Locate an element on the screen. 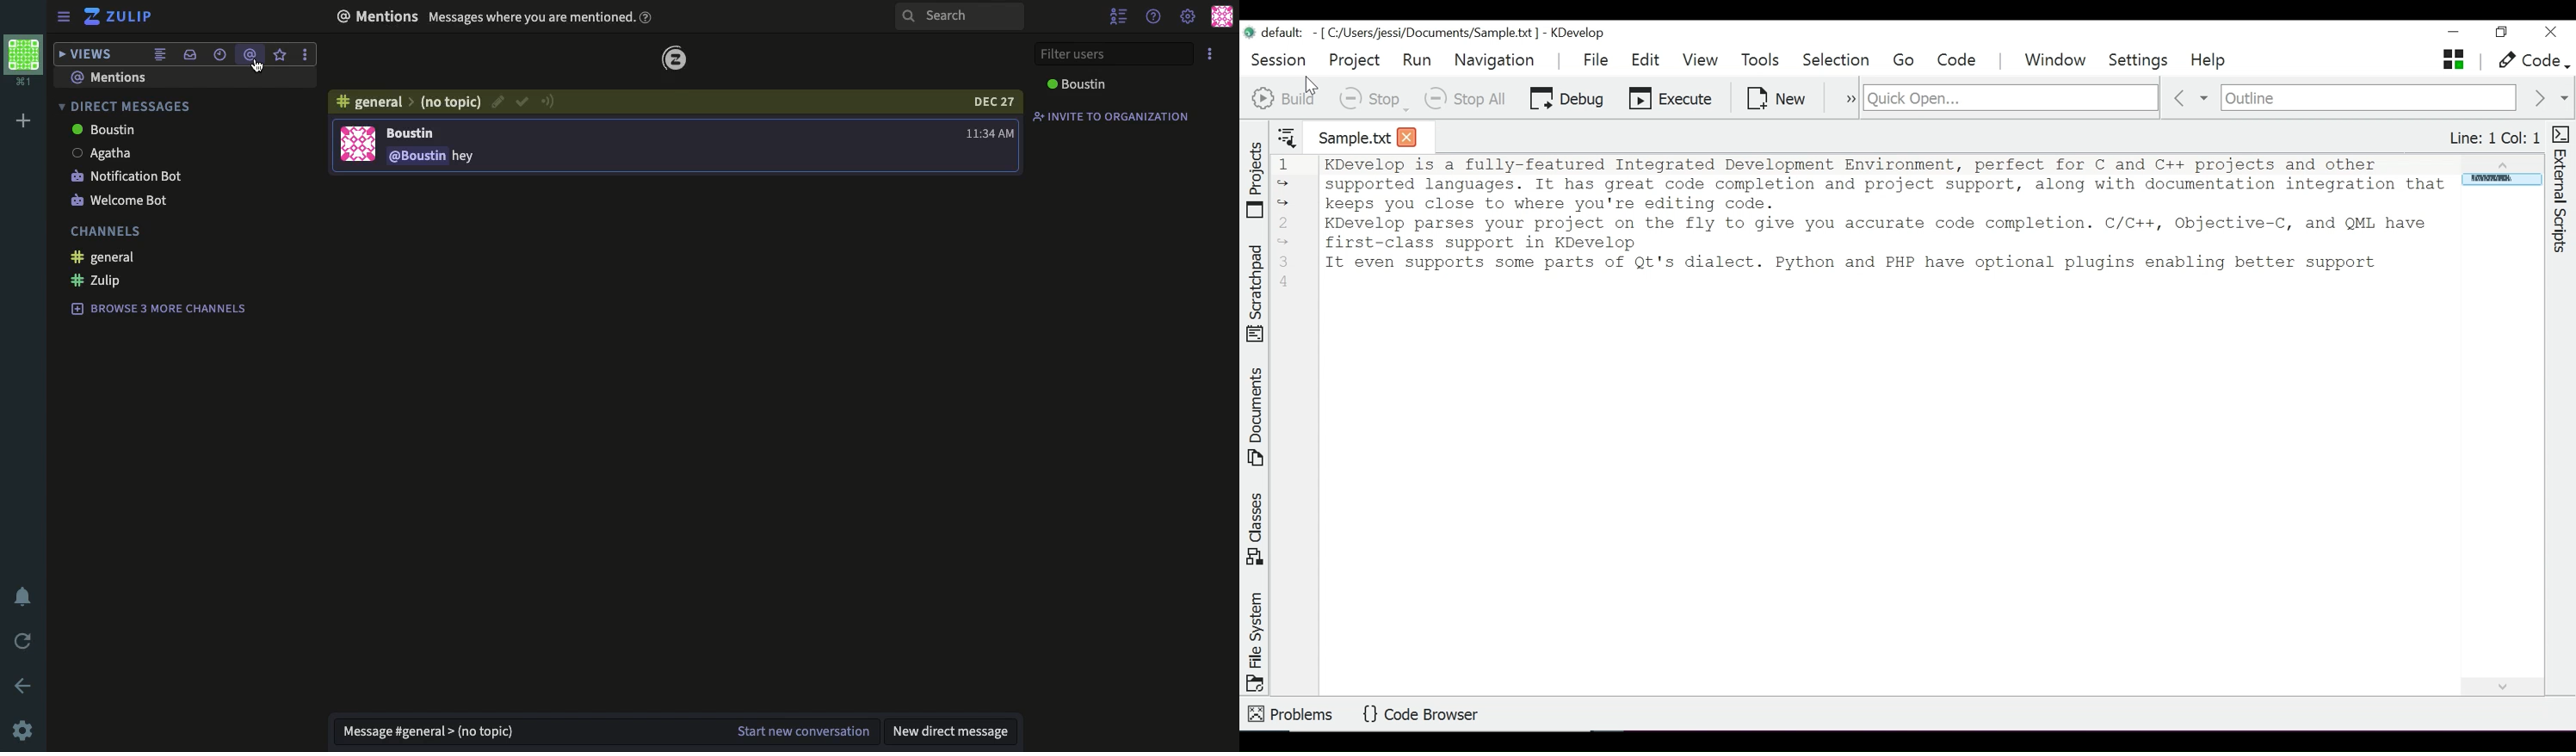 This screenshot has width=2576, height=756. settings is located at coordinates (1187, 17).